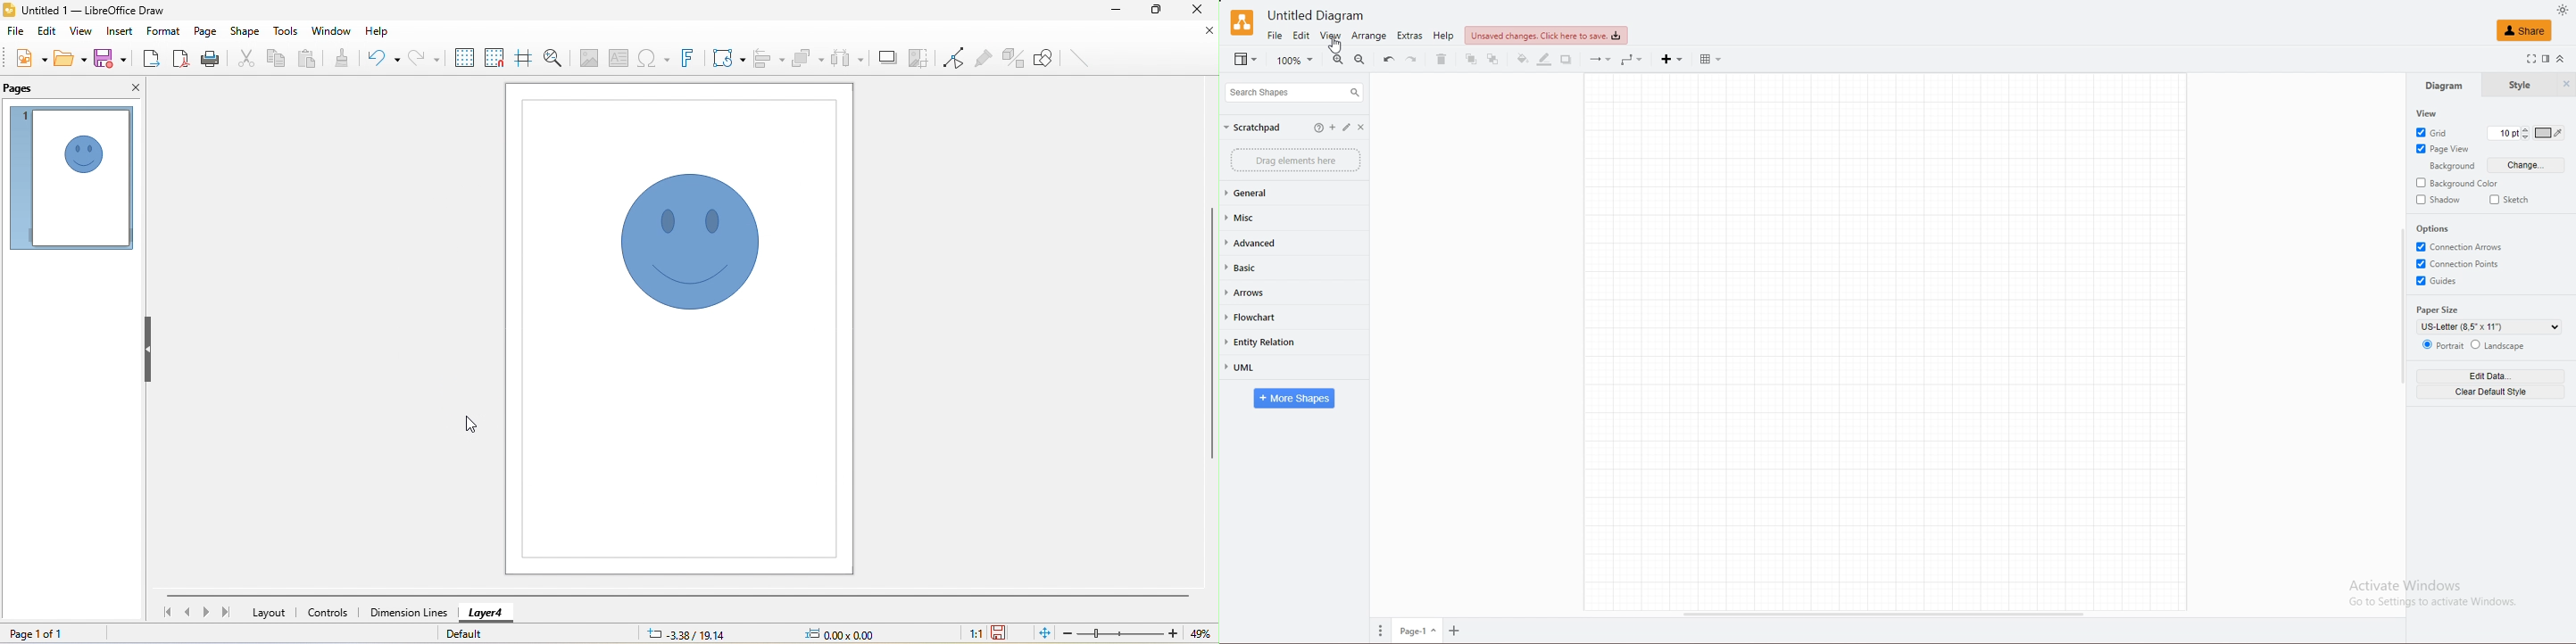  I want to click on style, so click(2519, 85).